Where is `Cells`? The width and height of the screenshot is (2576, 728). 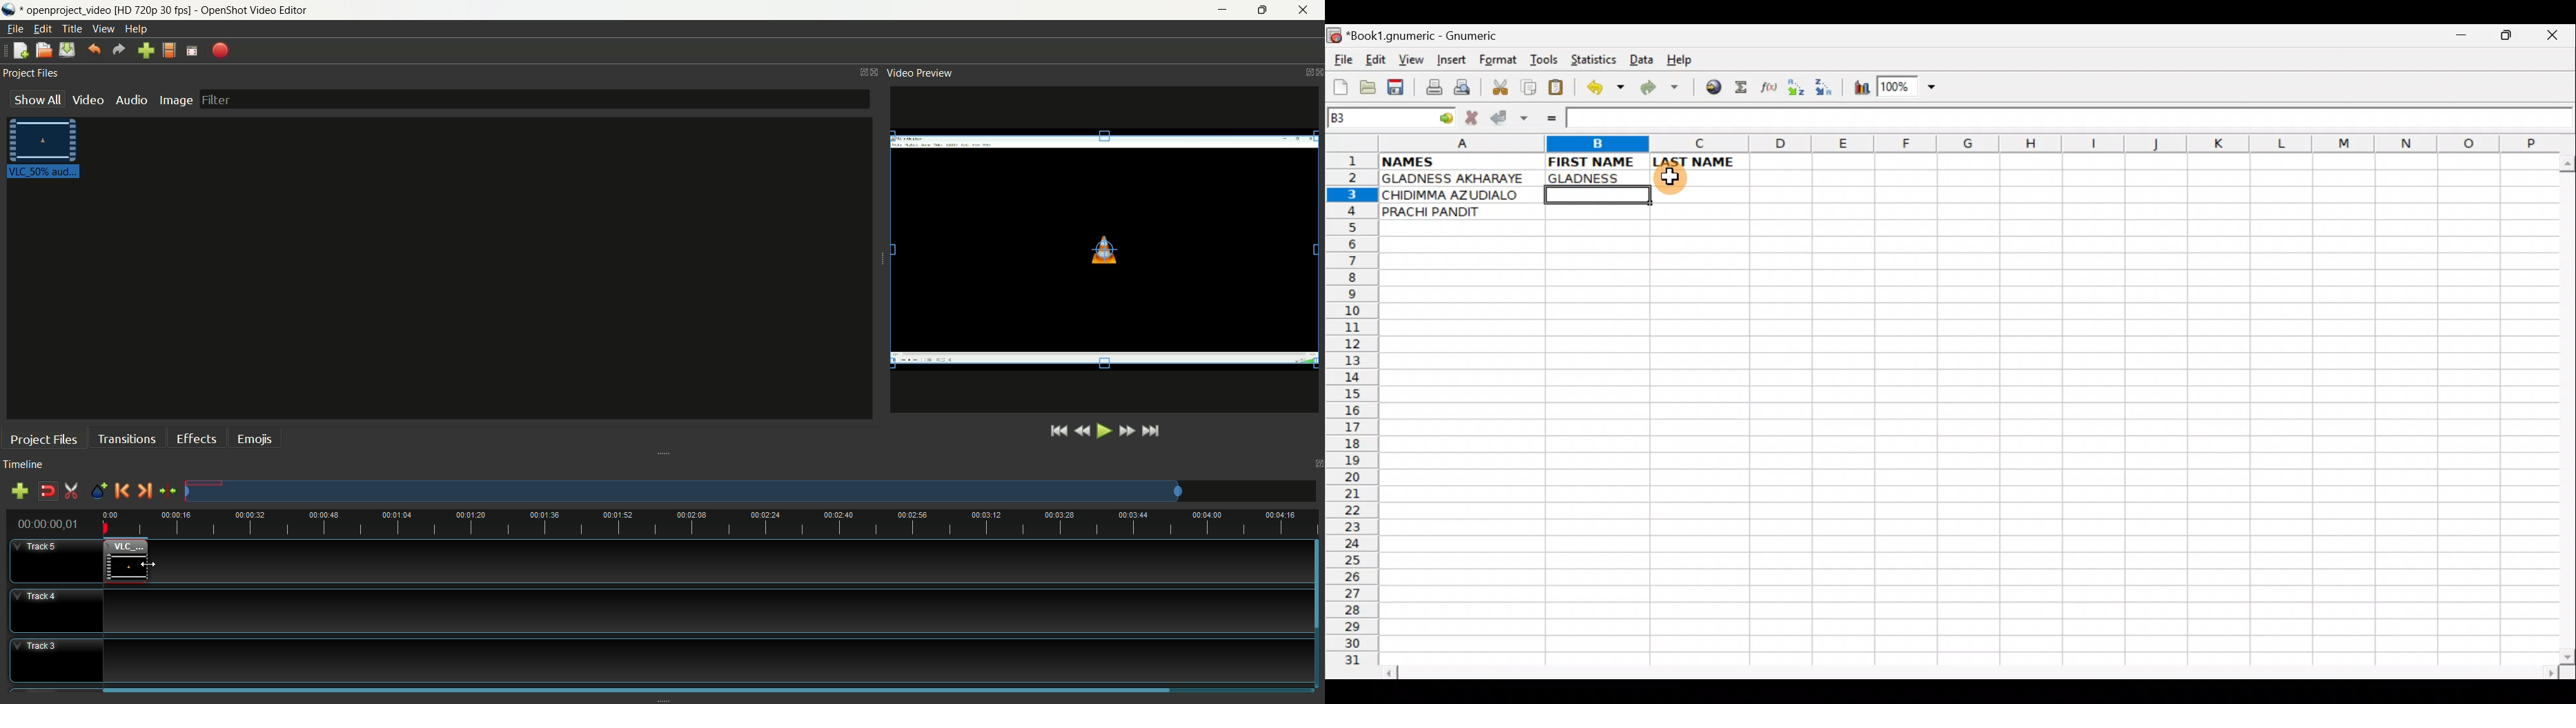
Cells is located at coordinates (1966, 454).